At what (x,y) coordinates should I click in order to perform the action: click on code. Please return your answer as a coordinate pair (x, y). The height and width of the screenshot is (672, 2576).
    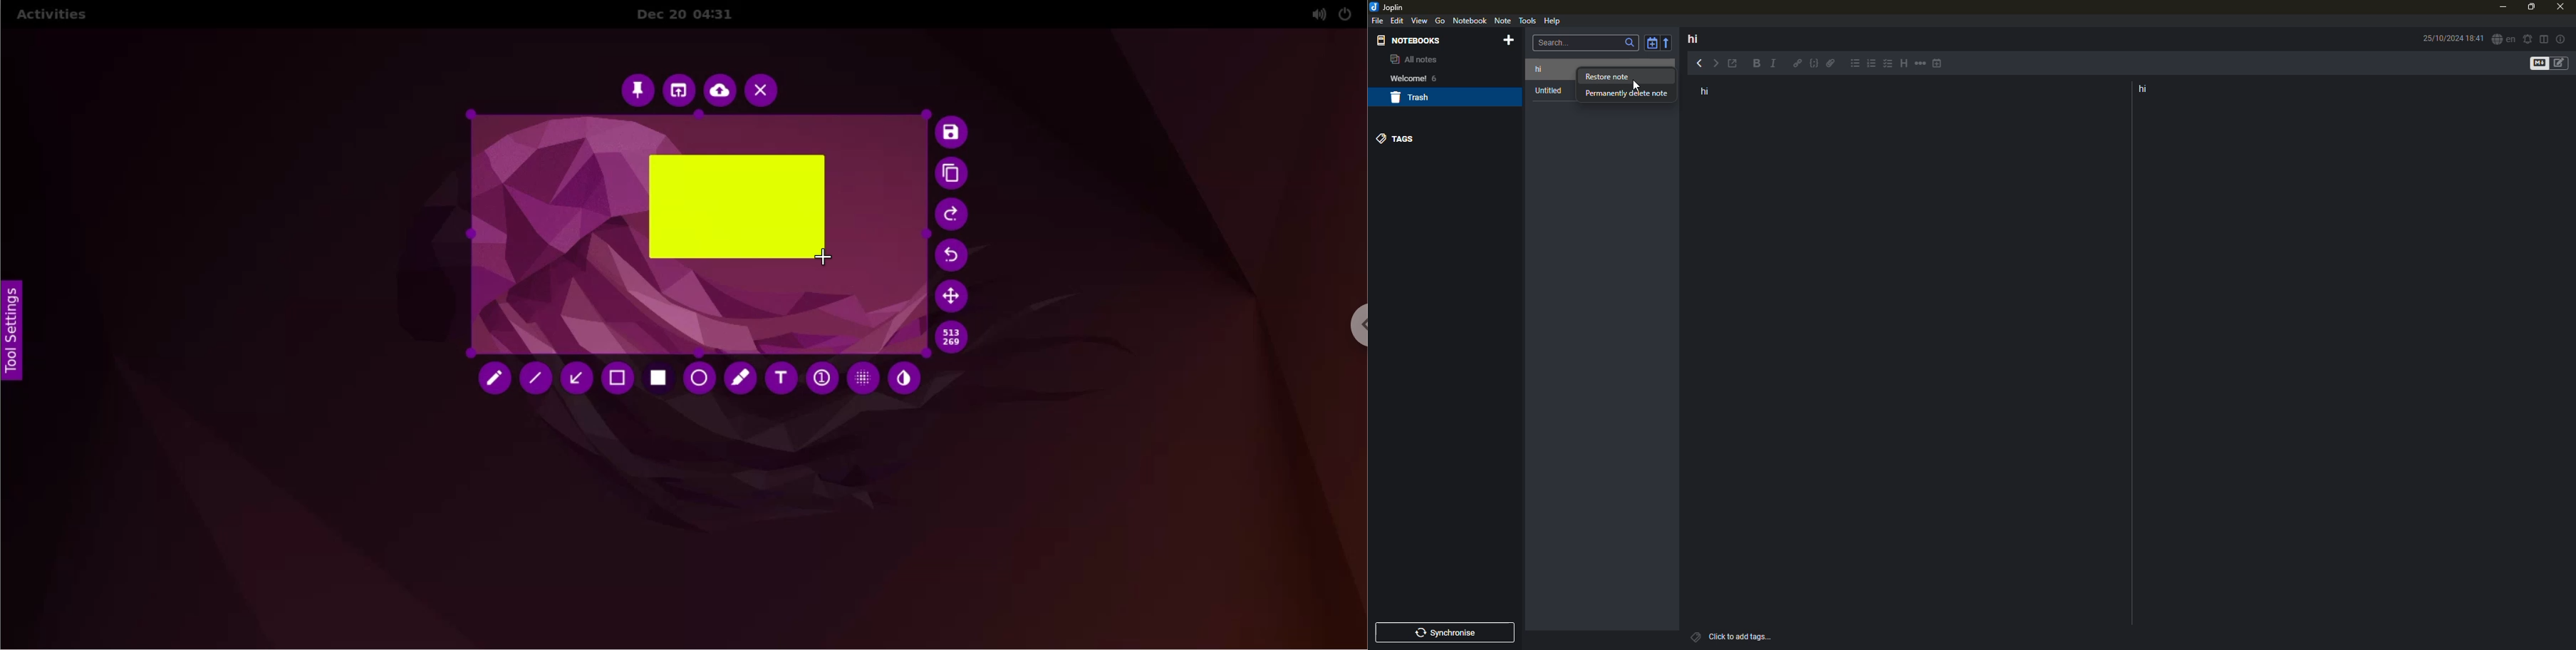
    Looking at the image, I should click on (1813, 65).